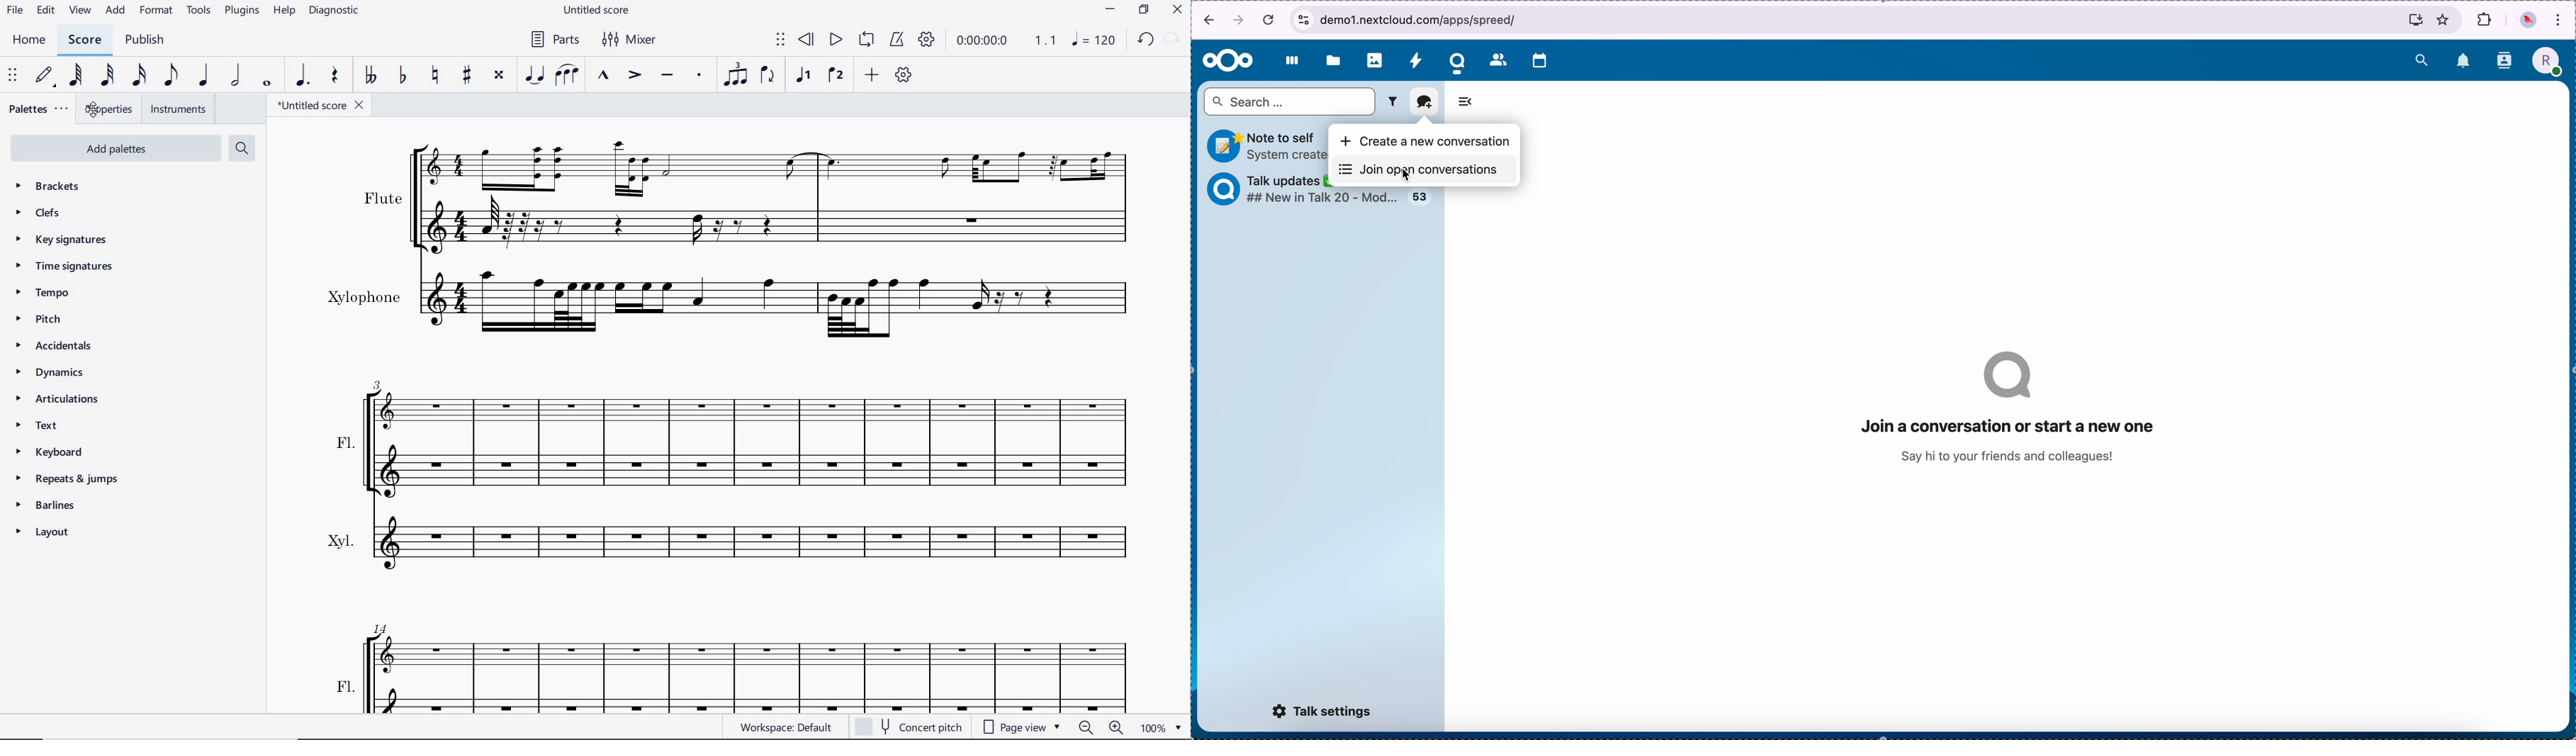 The image size is (2576, 756). I want to click on + Create a new conversation, so click(1426, 137).